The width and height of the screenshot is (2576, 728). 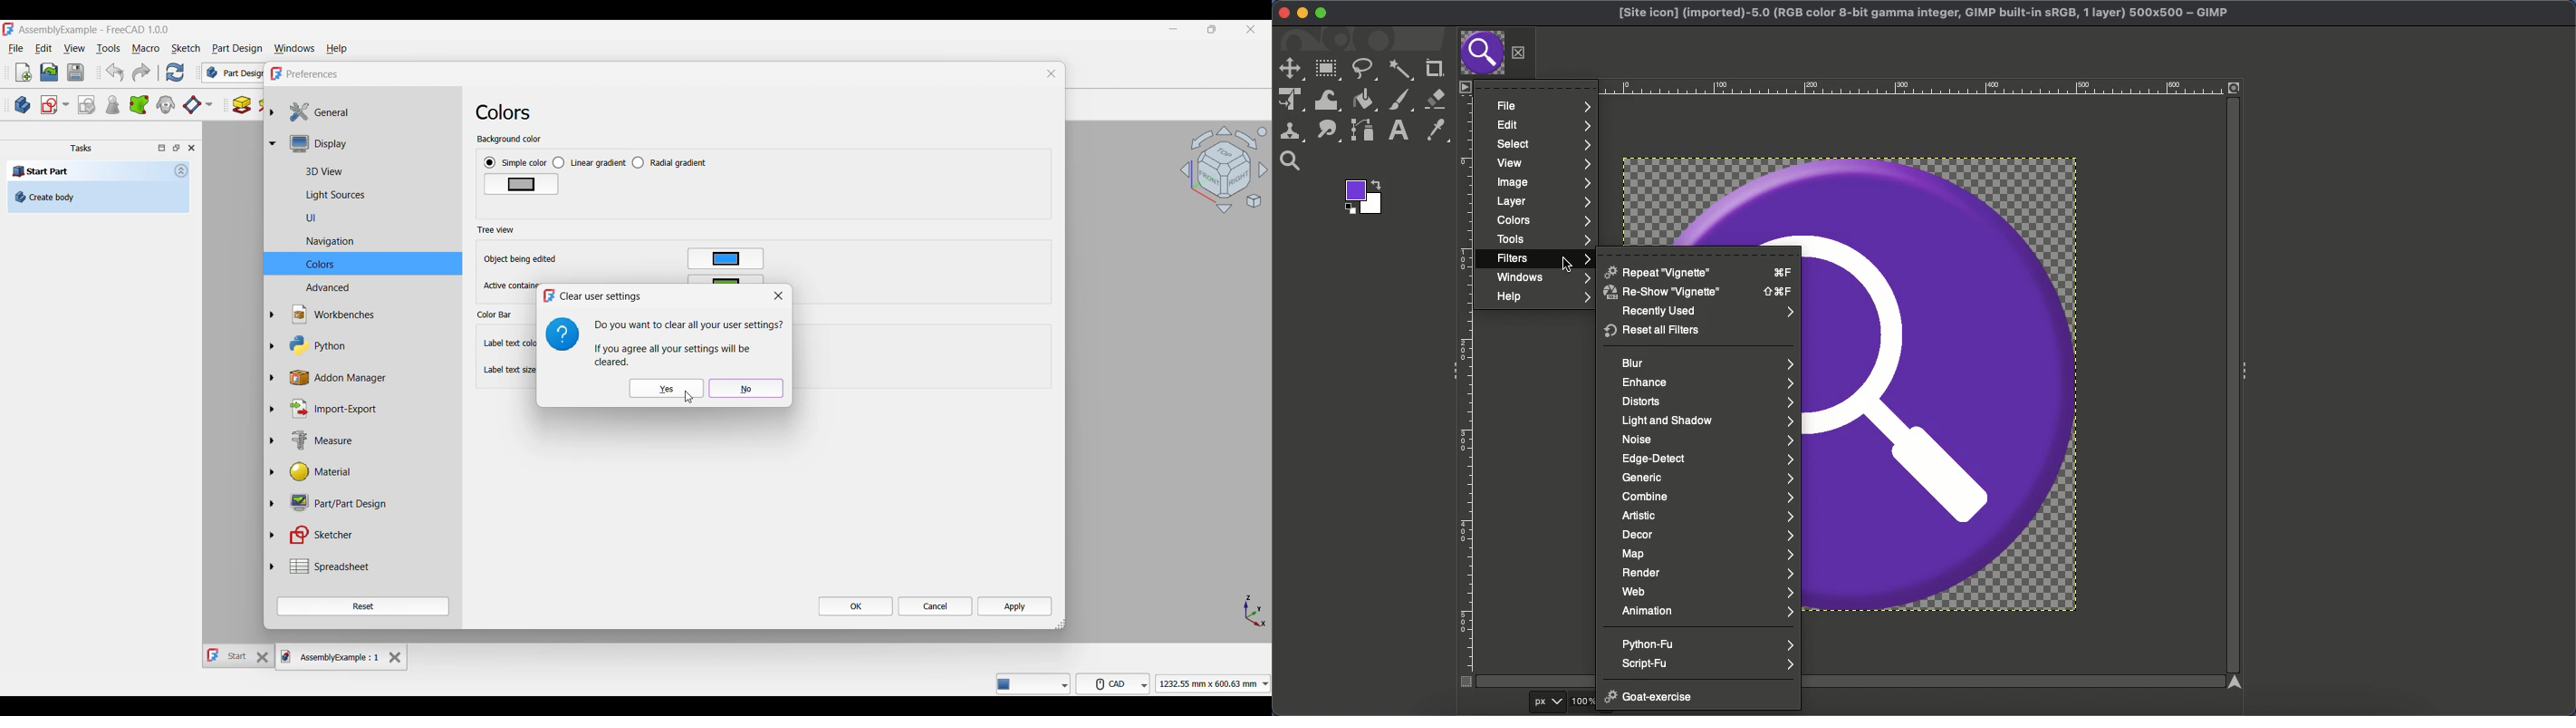 What do you see at coordinates (162, 148) in the screenshot?
I see `Toggle overlay` at bounding box center [162, 148].